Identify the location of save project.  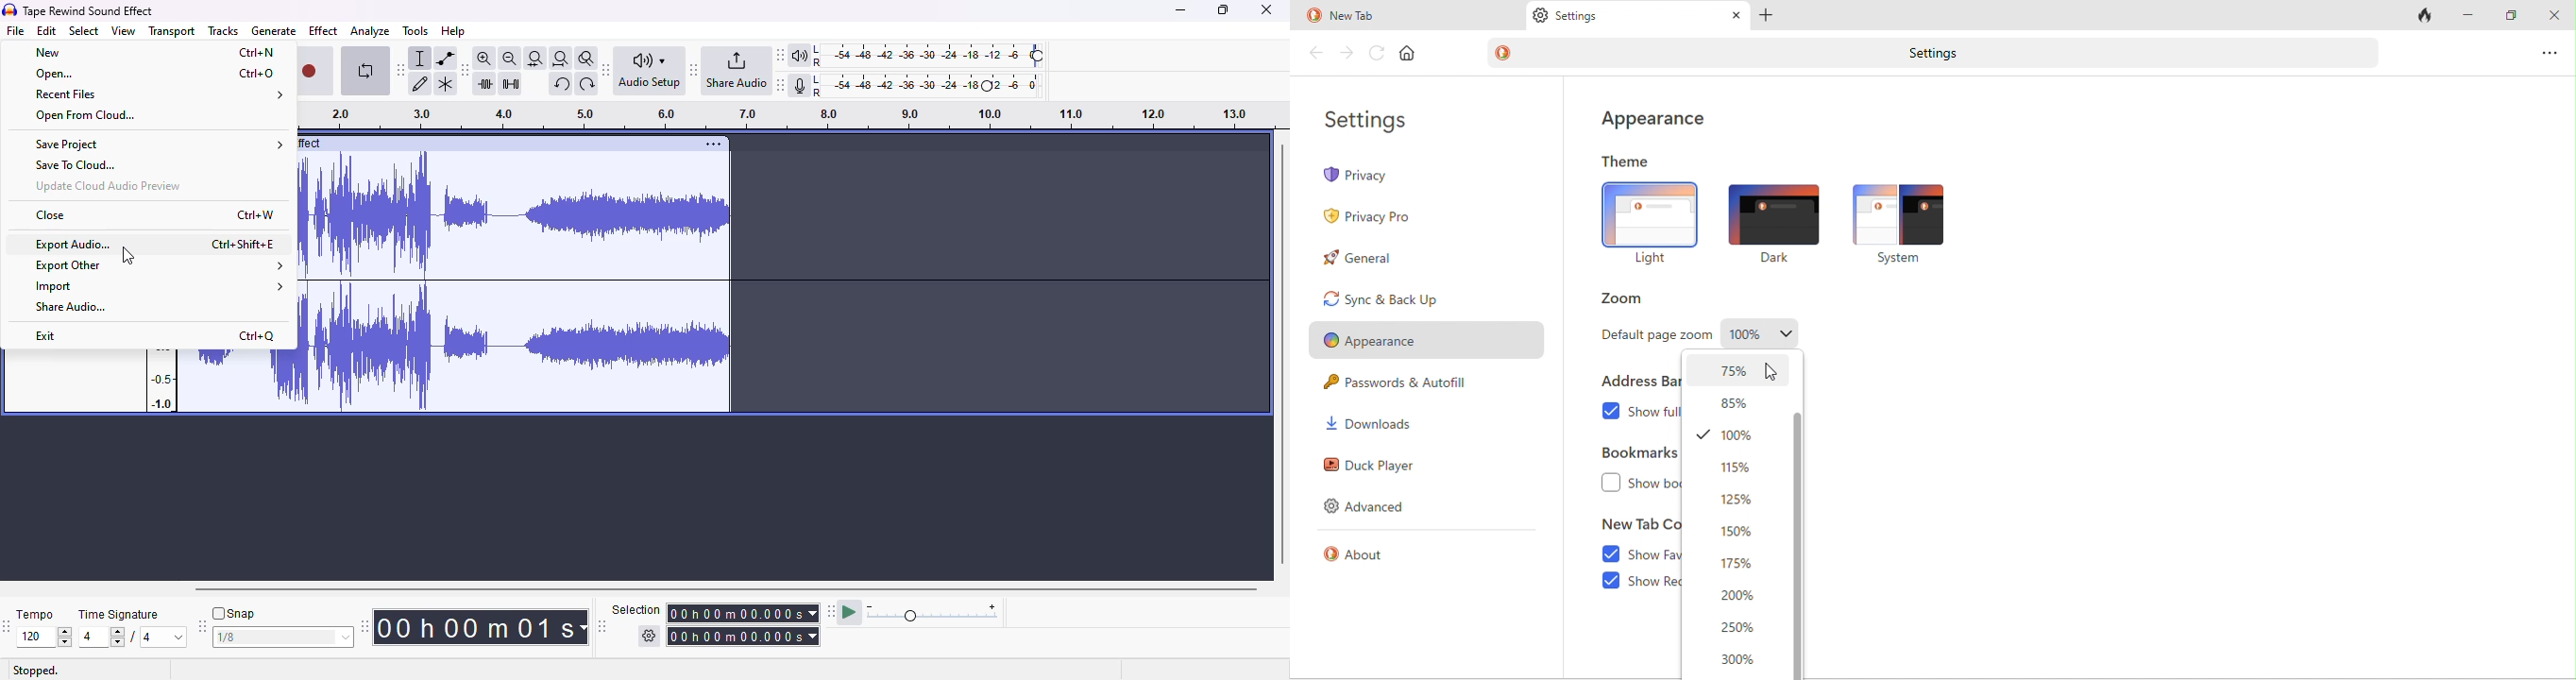
(156, 144).